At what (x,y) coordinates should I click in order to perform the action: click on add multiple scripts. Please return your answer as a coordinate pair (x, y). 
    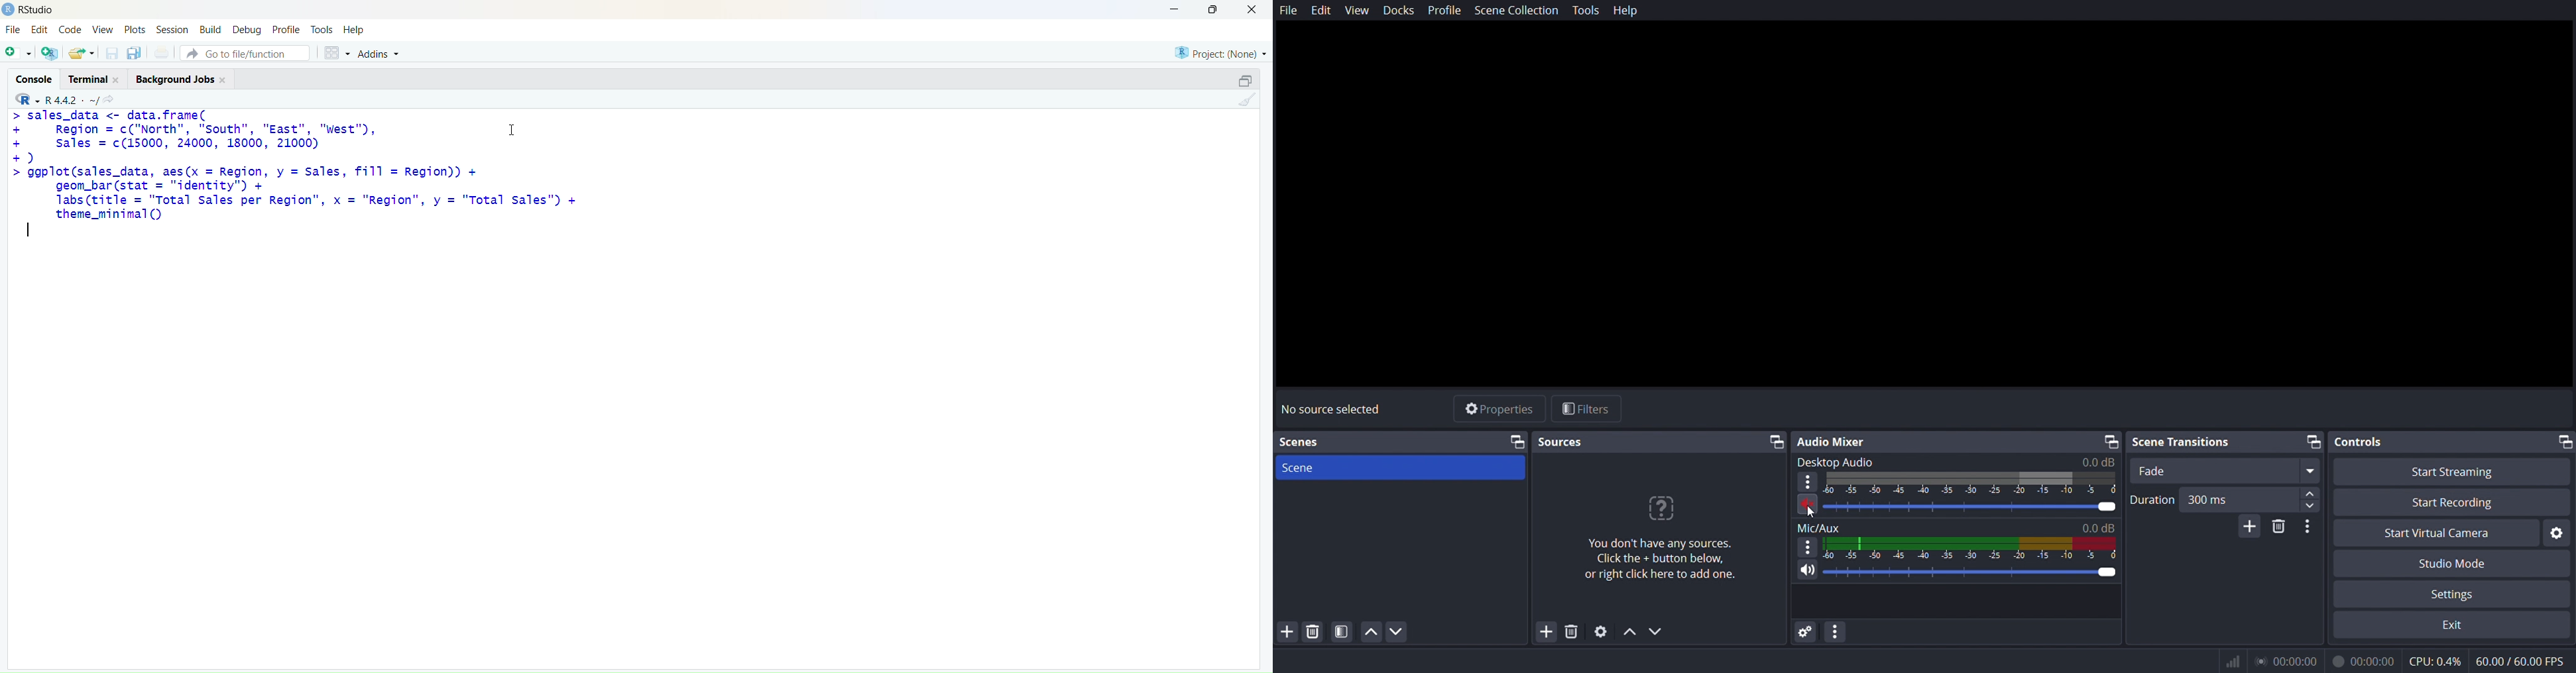
    Looking at the image, I should click on (50, 55).